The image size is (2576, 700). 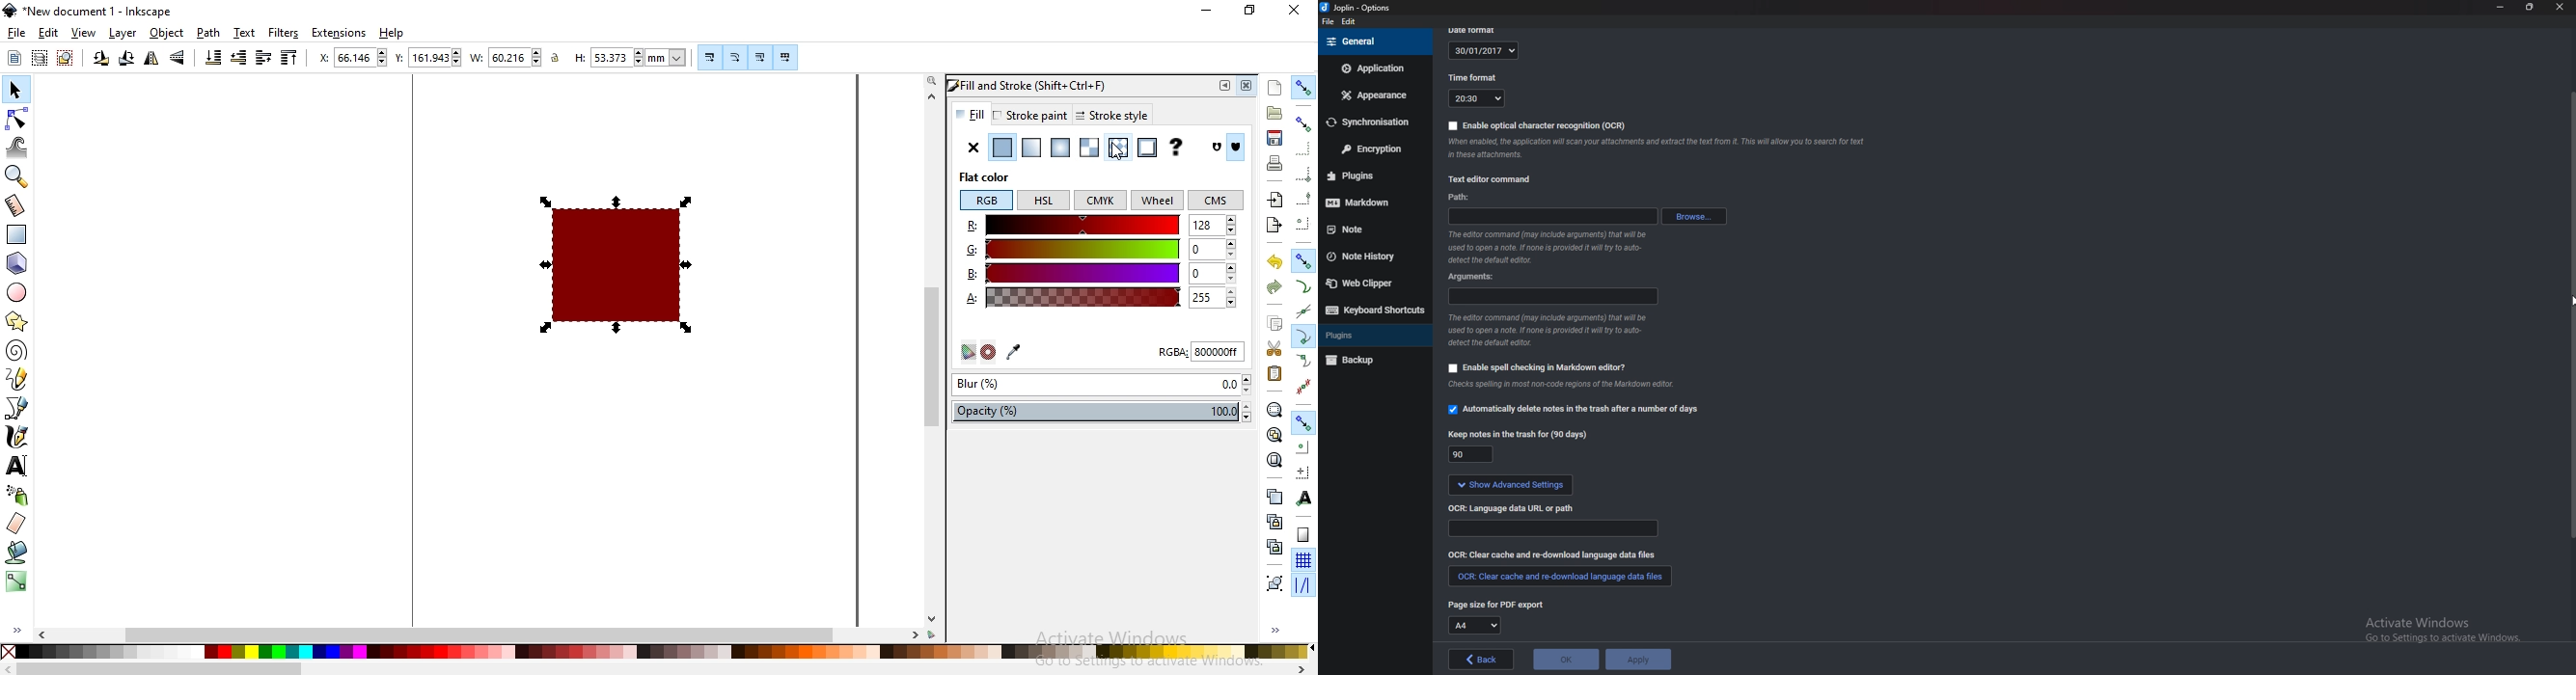 What do you see at coordinates (734, 57) in the screenshot?
I see `scale radii of rounded corners` at bounding box center [734, 57].